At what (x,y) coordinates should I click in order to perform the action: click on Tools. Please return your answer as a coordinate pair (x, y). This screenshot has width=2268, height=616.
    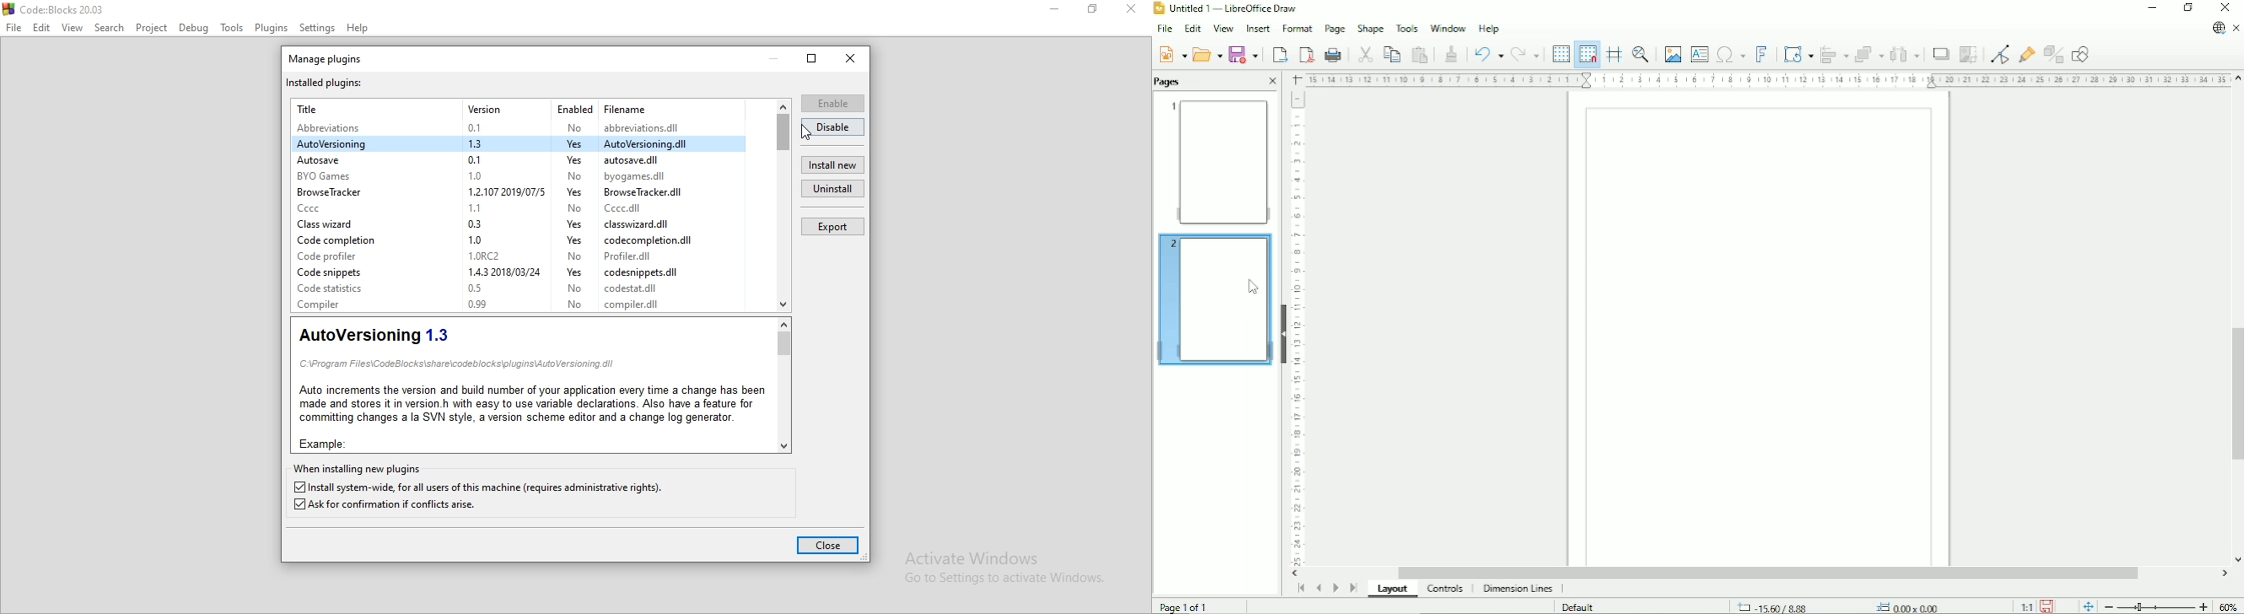
    Looking at the image, I should click on (232, 29).